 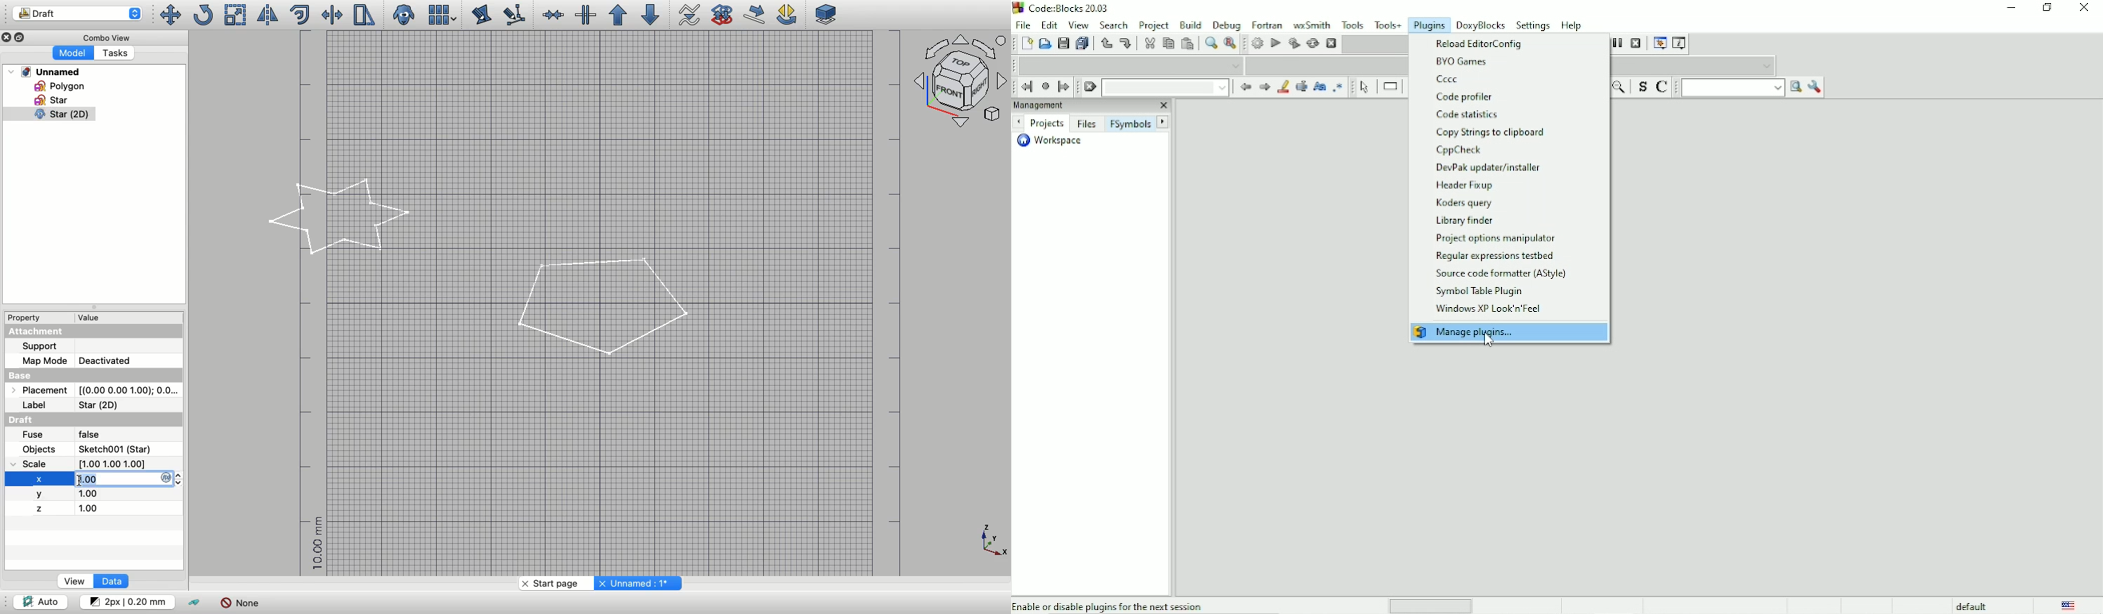 I want to click on Navigation styles, so click(x=962, y=83).